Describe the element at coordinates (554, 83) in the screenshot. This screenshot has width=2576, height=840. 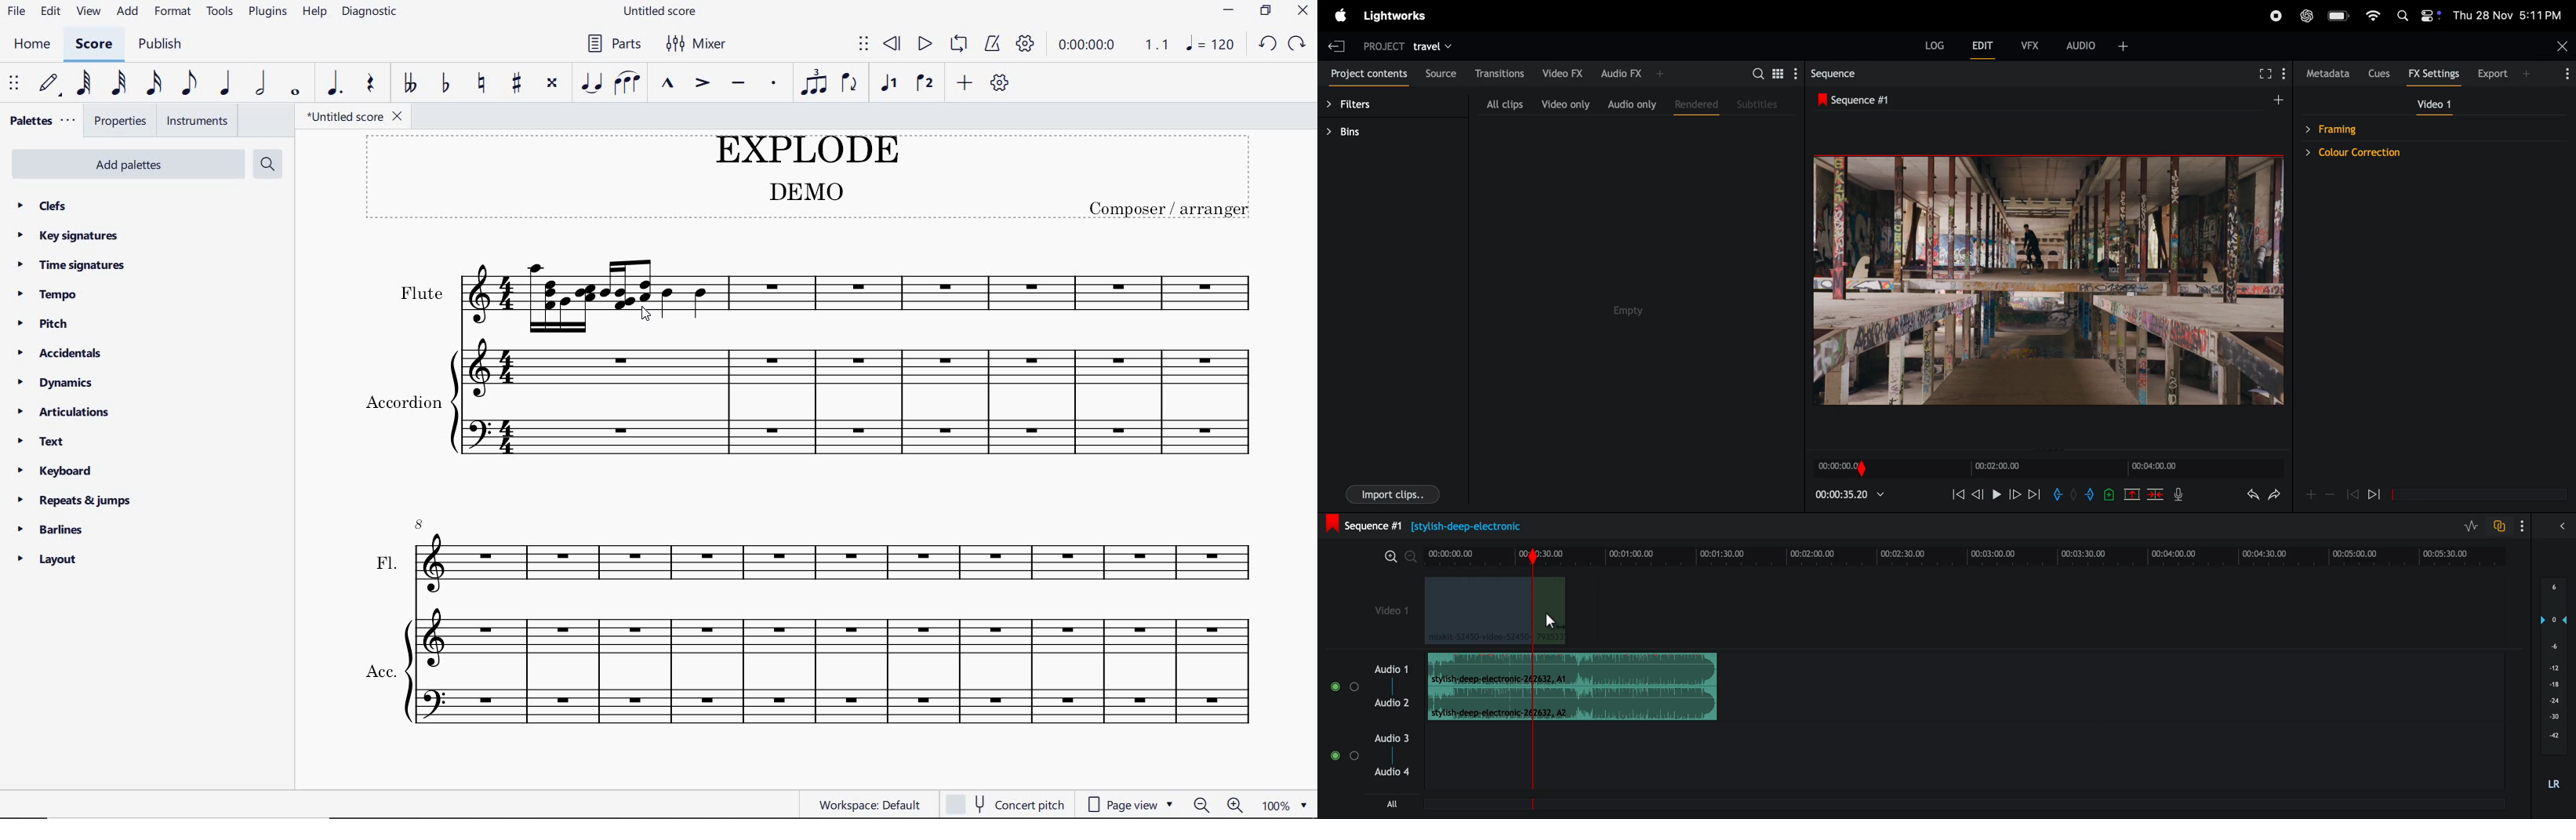
I see `toggle double-sharp` at that location.